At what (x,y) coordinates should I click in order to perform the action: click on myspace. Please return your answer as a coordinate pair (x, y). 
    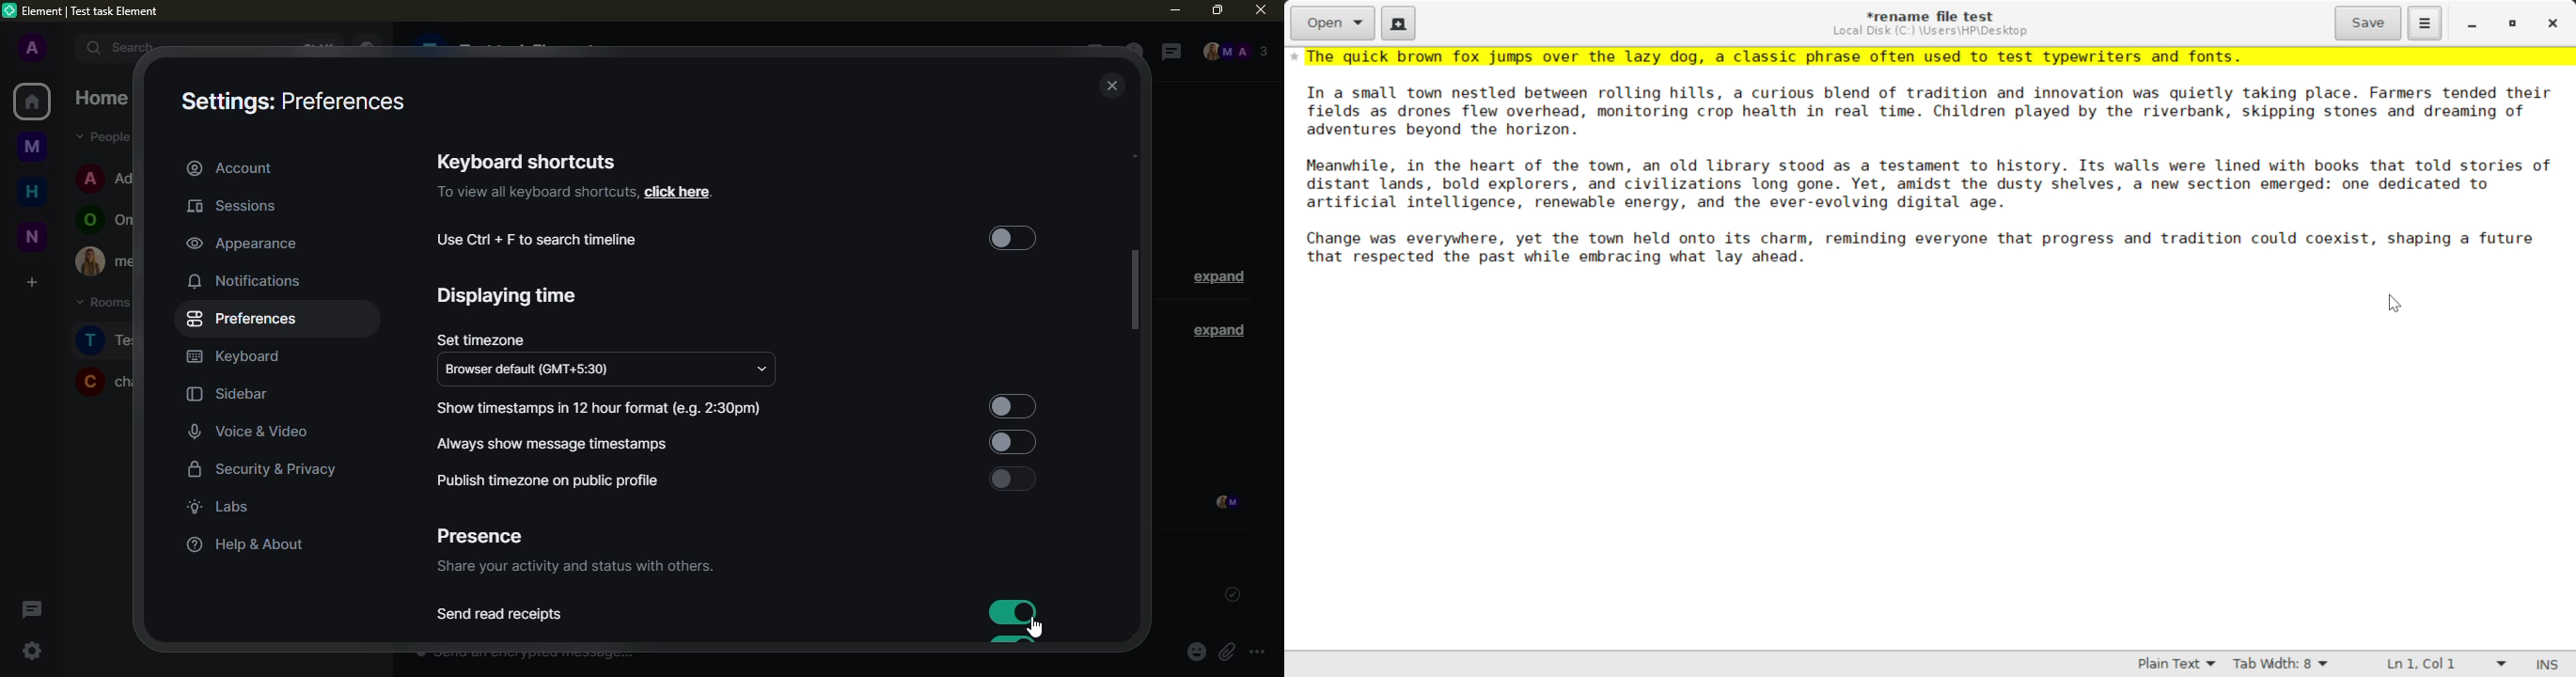
    Looking at the image, I should click on (33, 145).